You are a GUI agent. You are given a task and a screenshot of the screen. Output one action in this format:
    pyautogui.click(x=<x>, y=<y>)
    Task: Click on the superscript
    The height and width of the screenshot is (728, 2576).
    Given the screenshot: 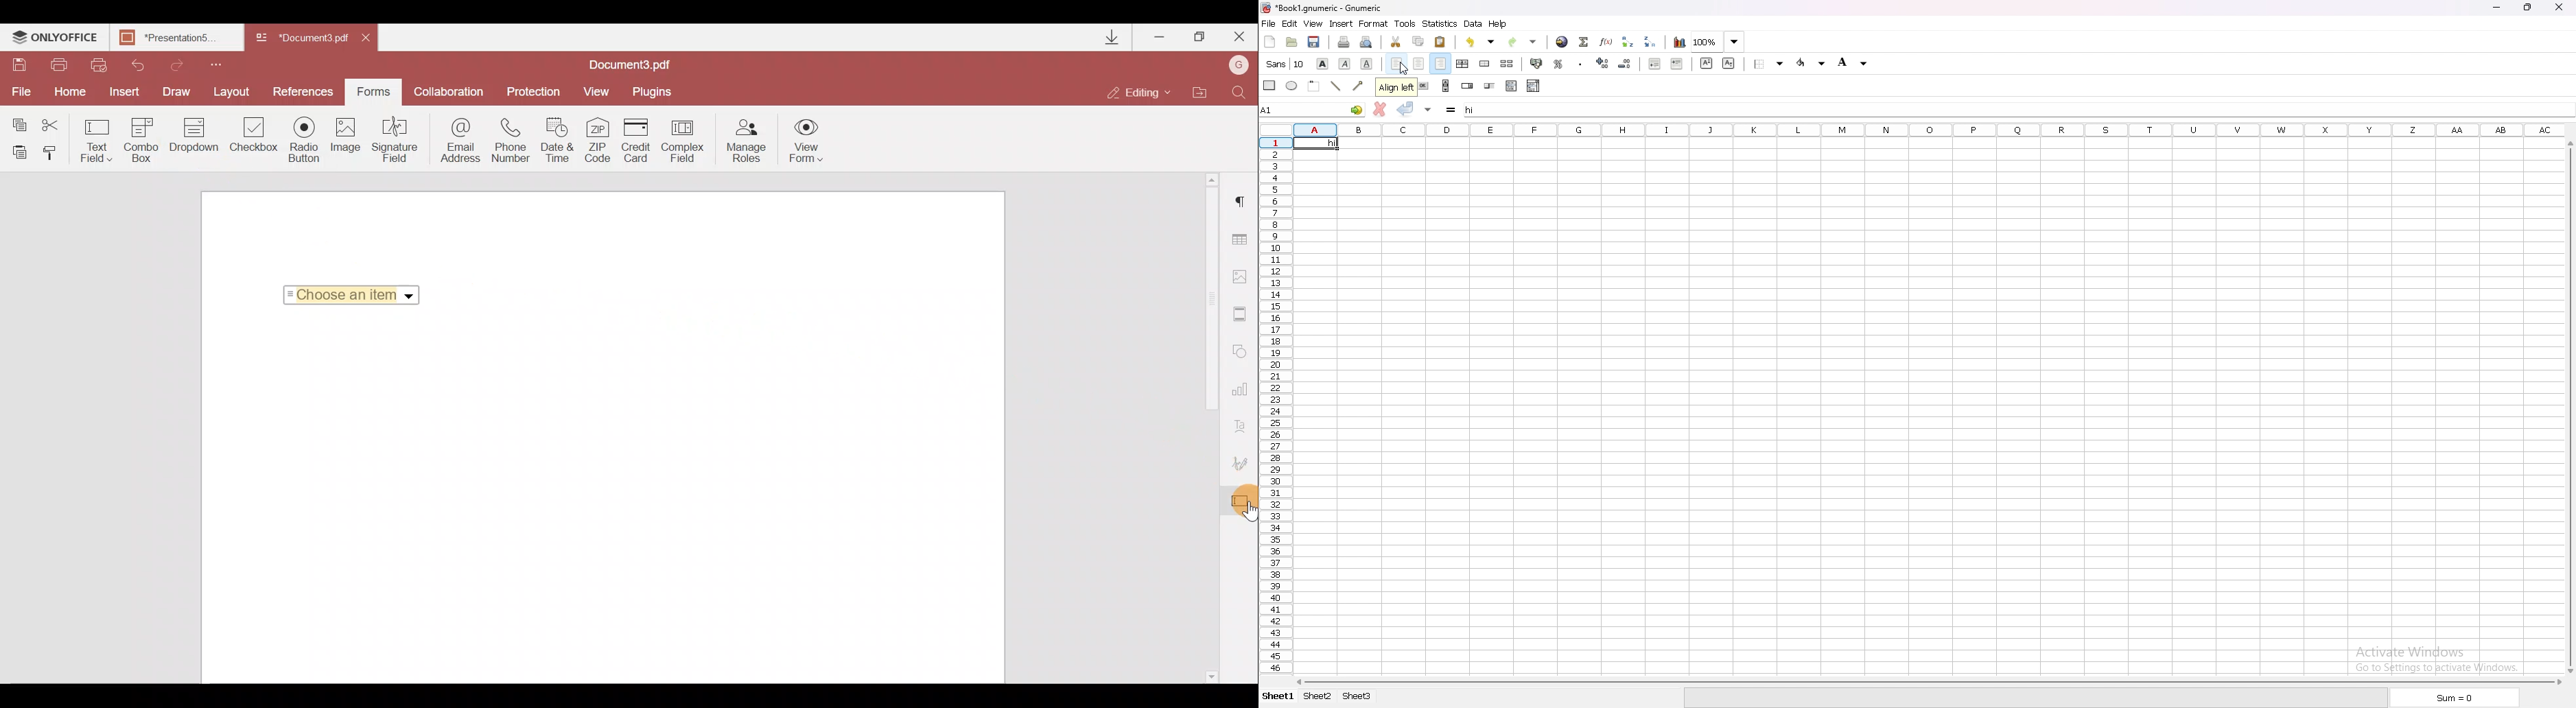 What is the action you would take?
    pyautogui.click(x=1705, y=63)
    